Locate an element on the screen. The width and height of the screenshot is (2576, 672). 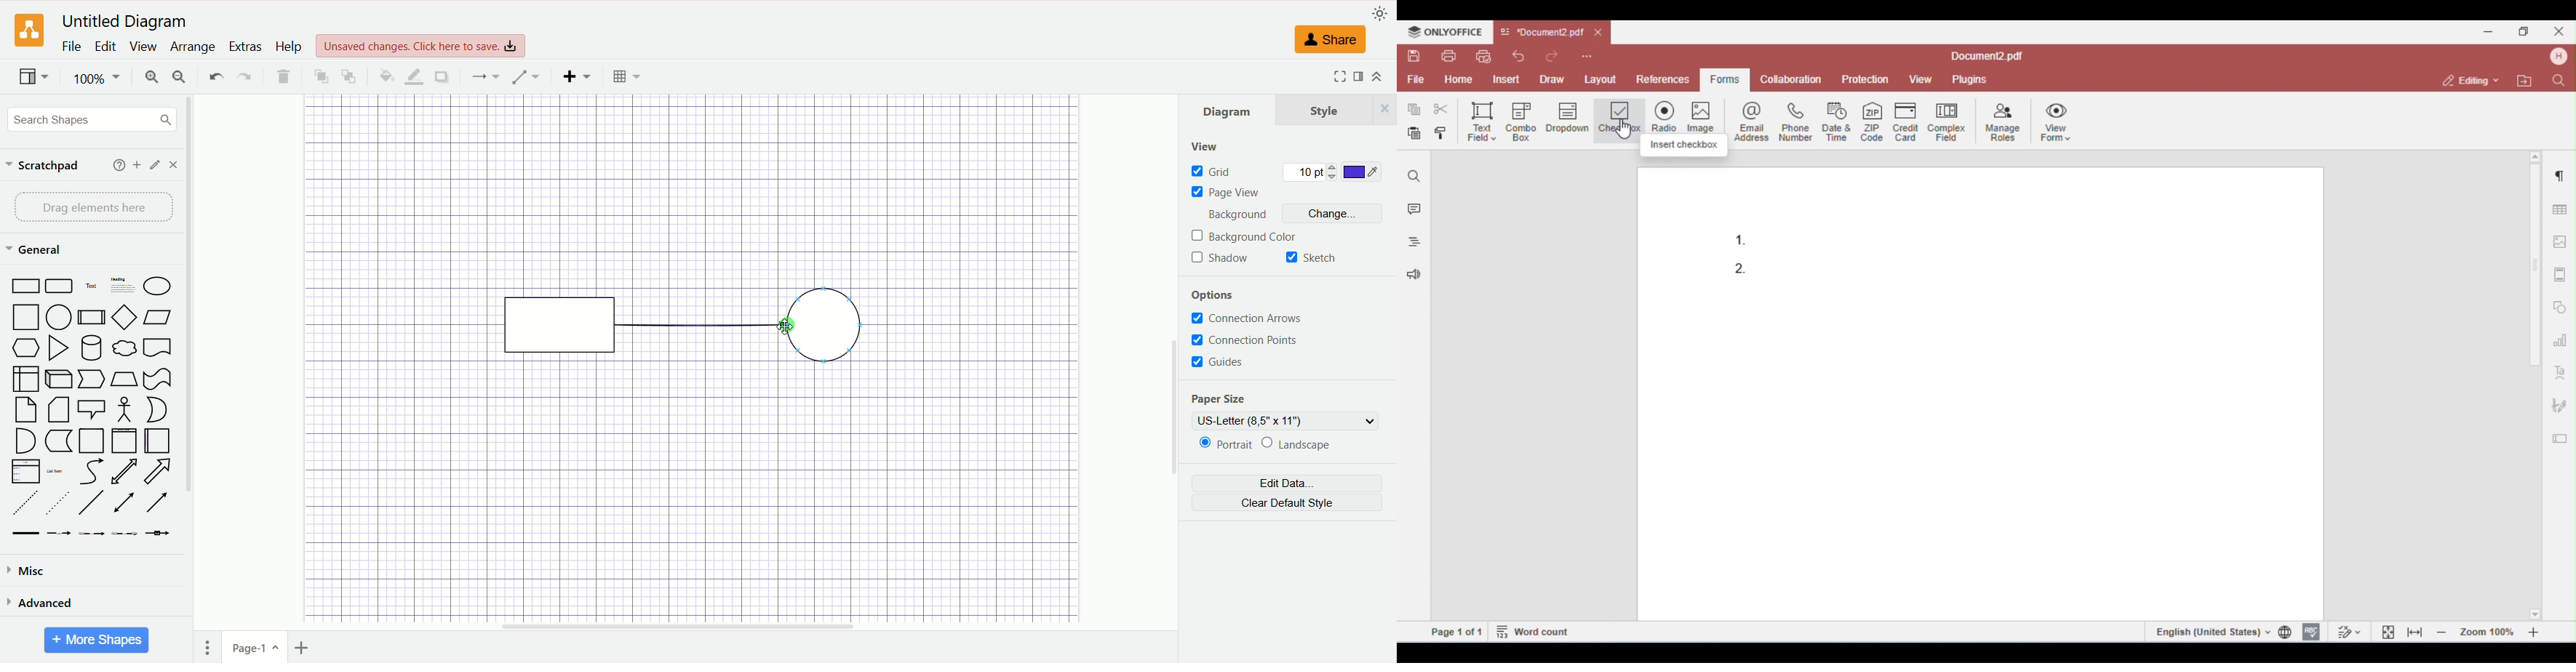
Line with Two Arrows is located at coordinates (127, 503).